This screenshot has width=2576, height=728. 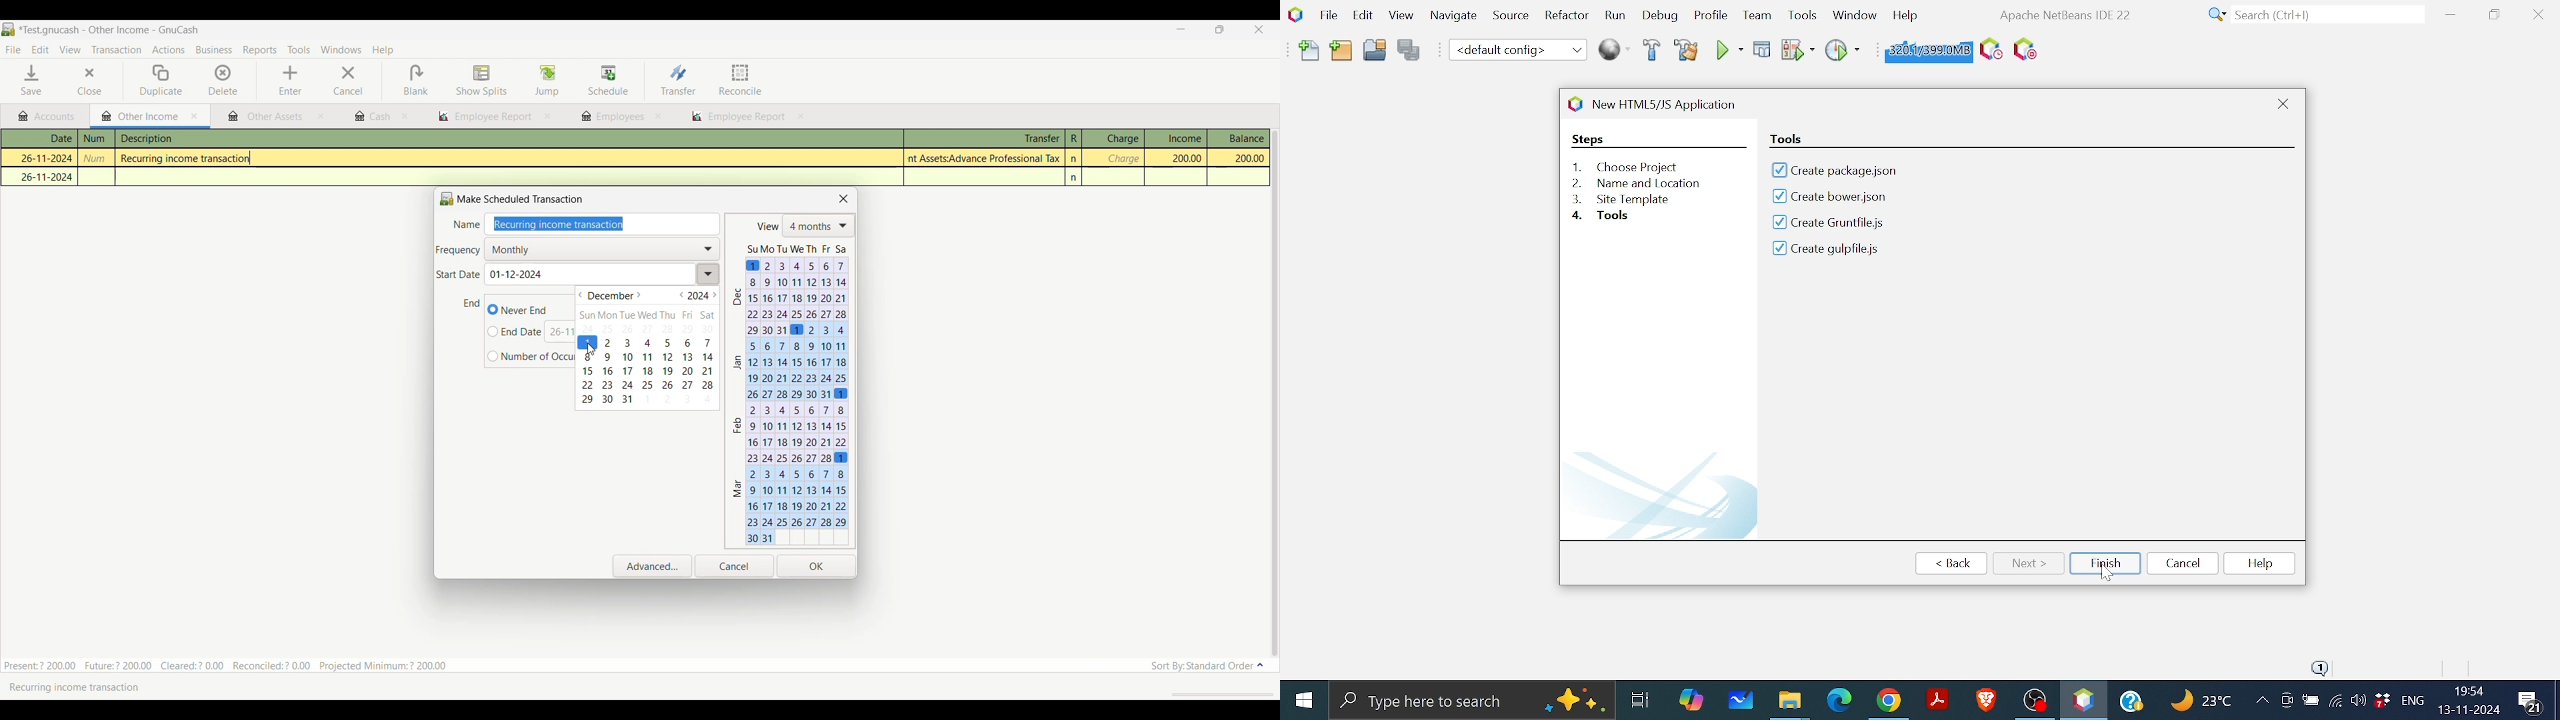 I want to click on Refractor, so click(x=1562, y=16).